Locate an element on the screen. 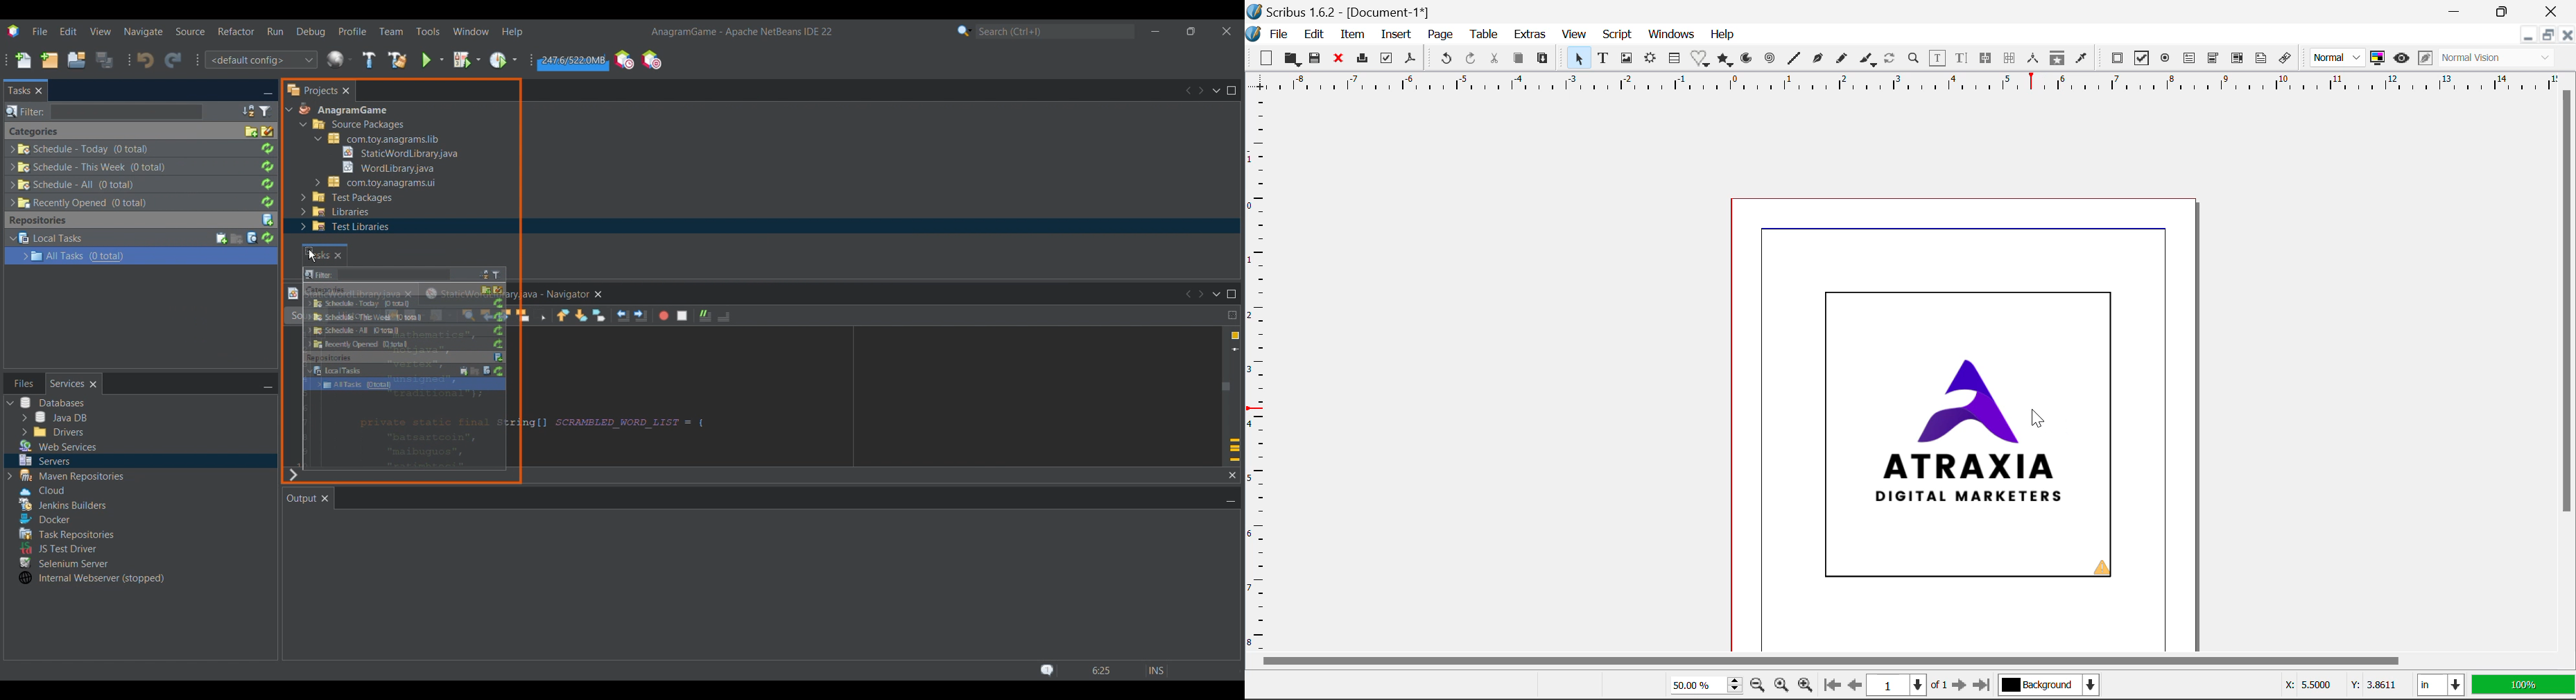 The width and height of the screenshot is (2576, 700). Cursor Position is located at coordinates (2037, 421).